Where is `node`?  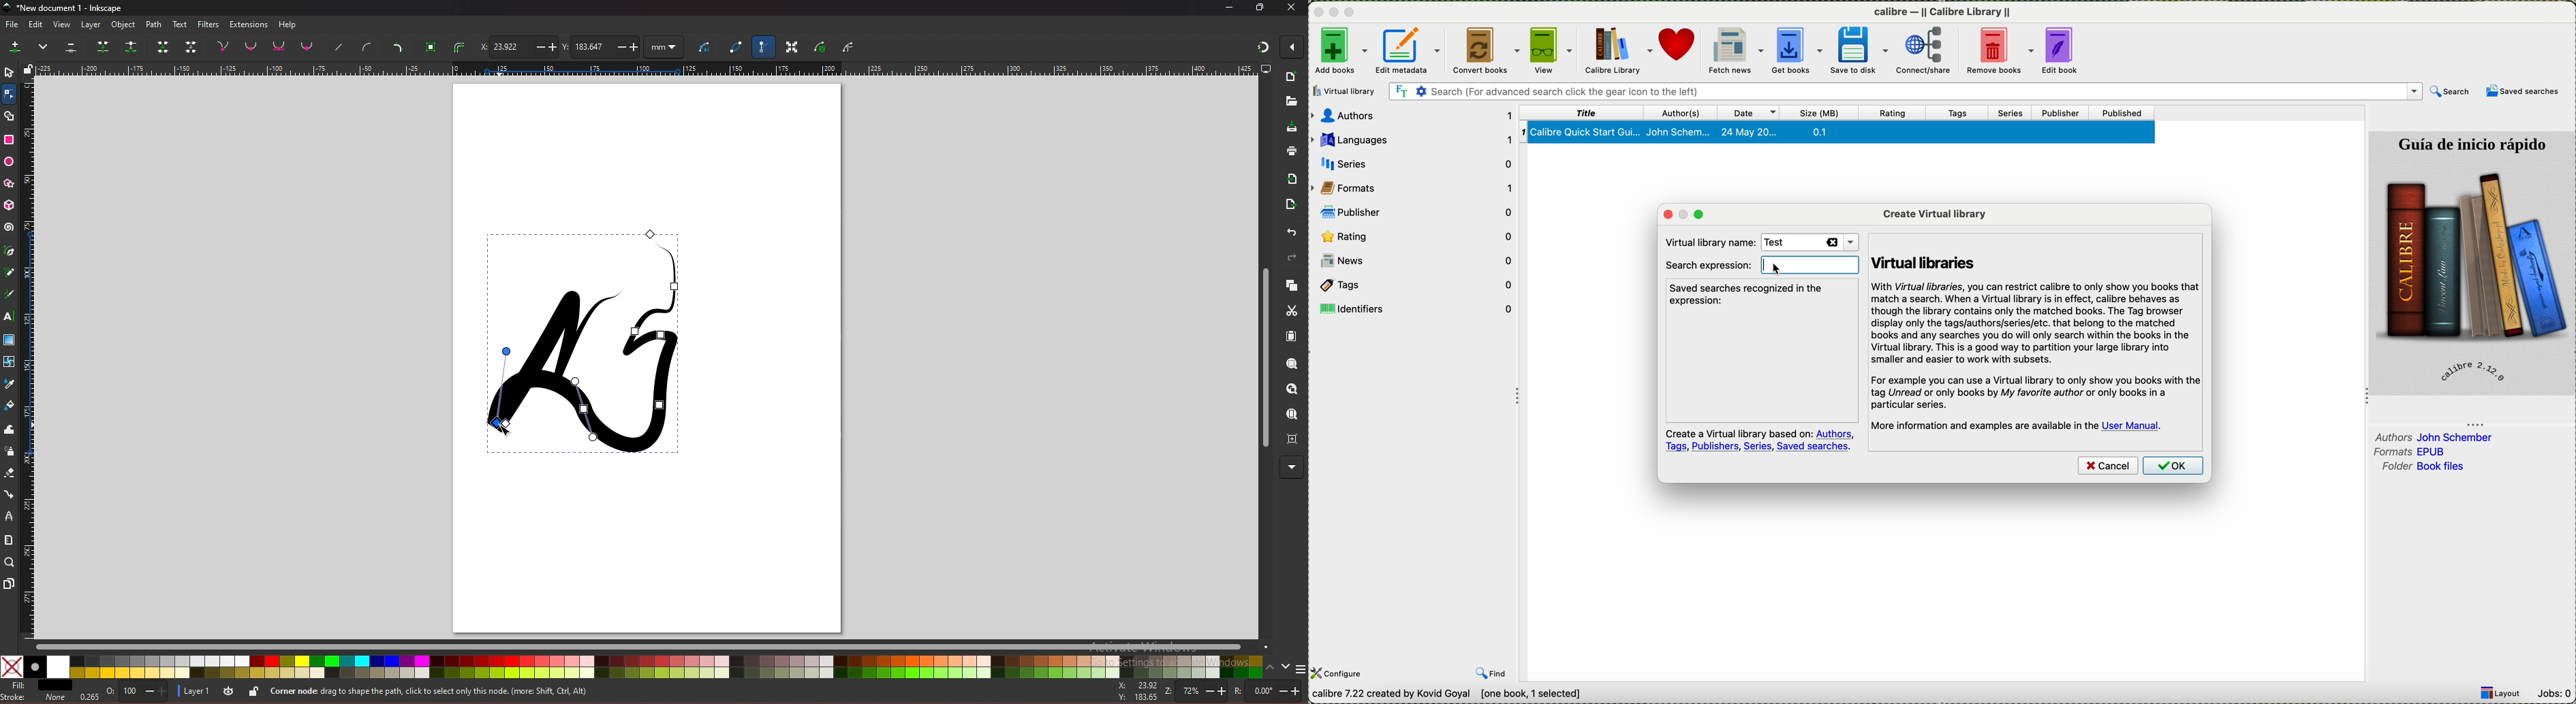
node is located at coordinates (8, 93).